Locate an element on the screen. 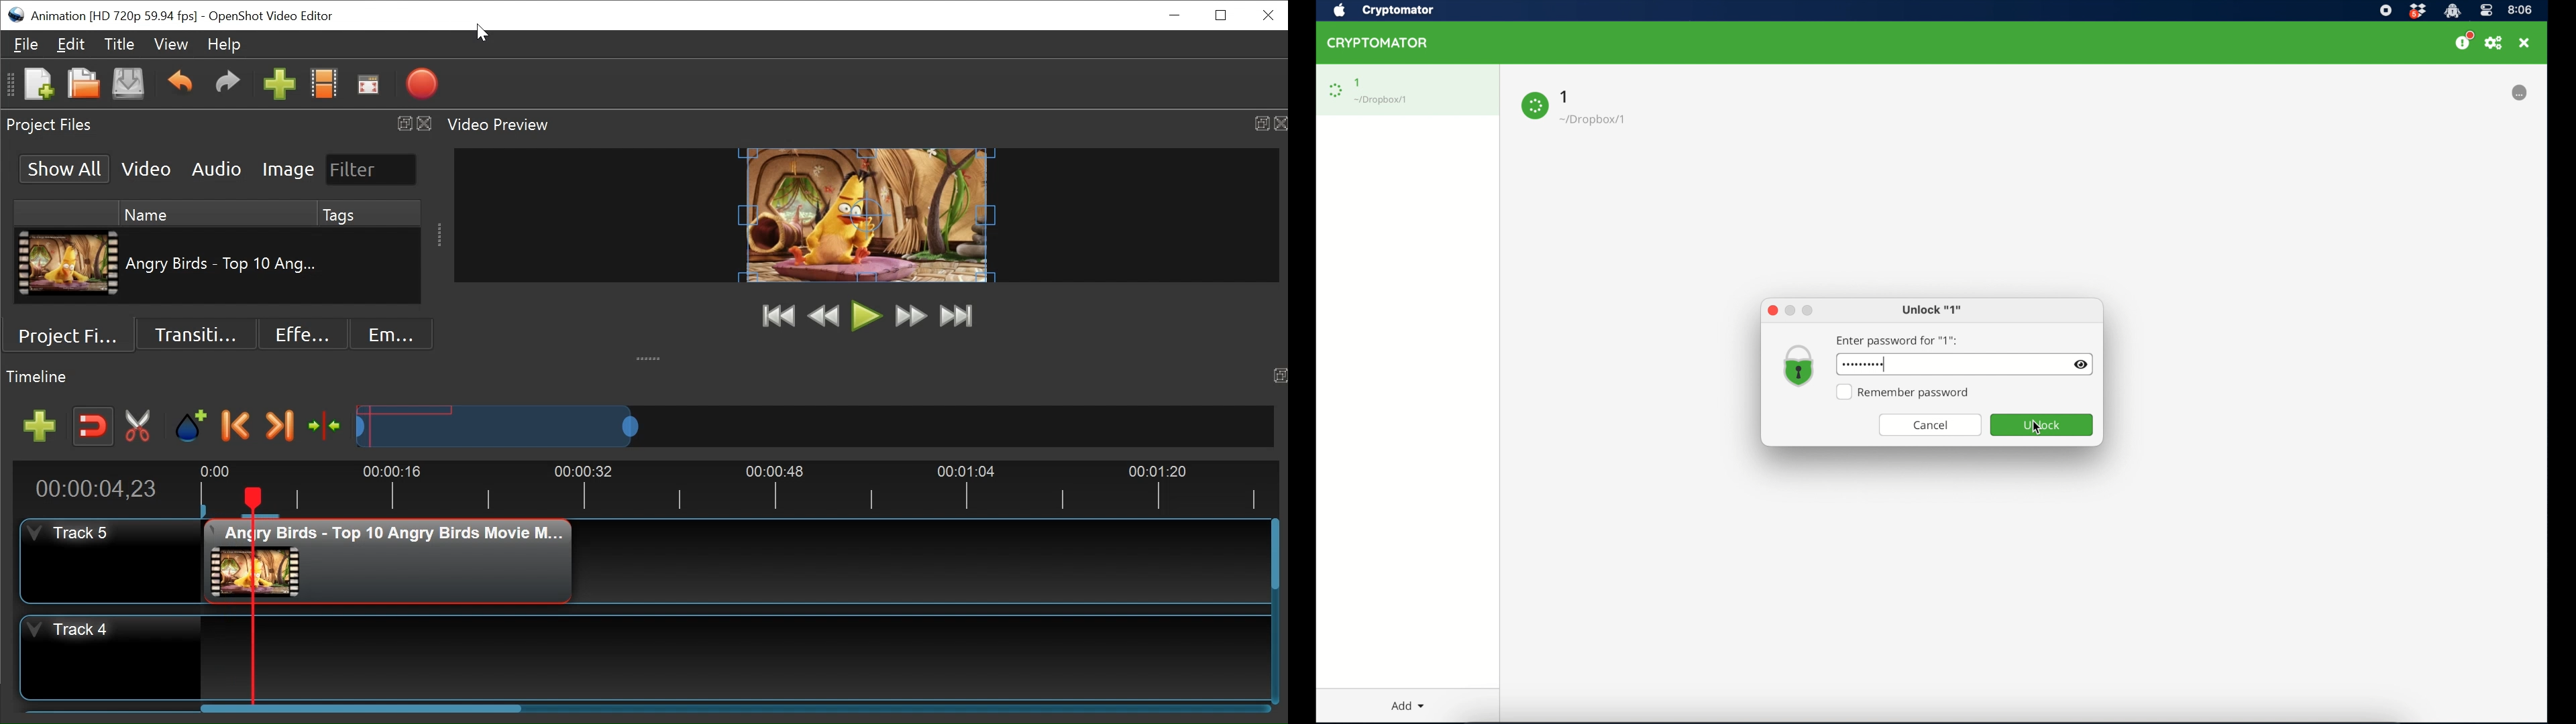 The height and width of the screenshot is (728, 2576). collapse is located at coordinates (649, 357).